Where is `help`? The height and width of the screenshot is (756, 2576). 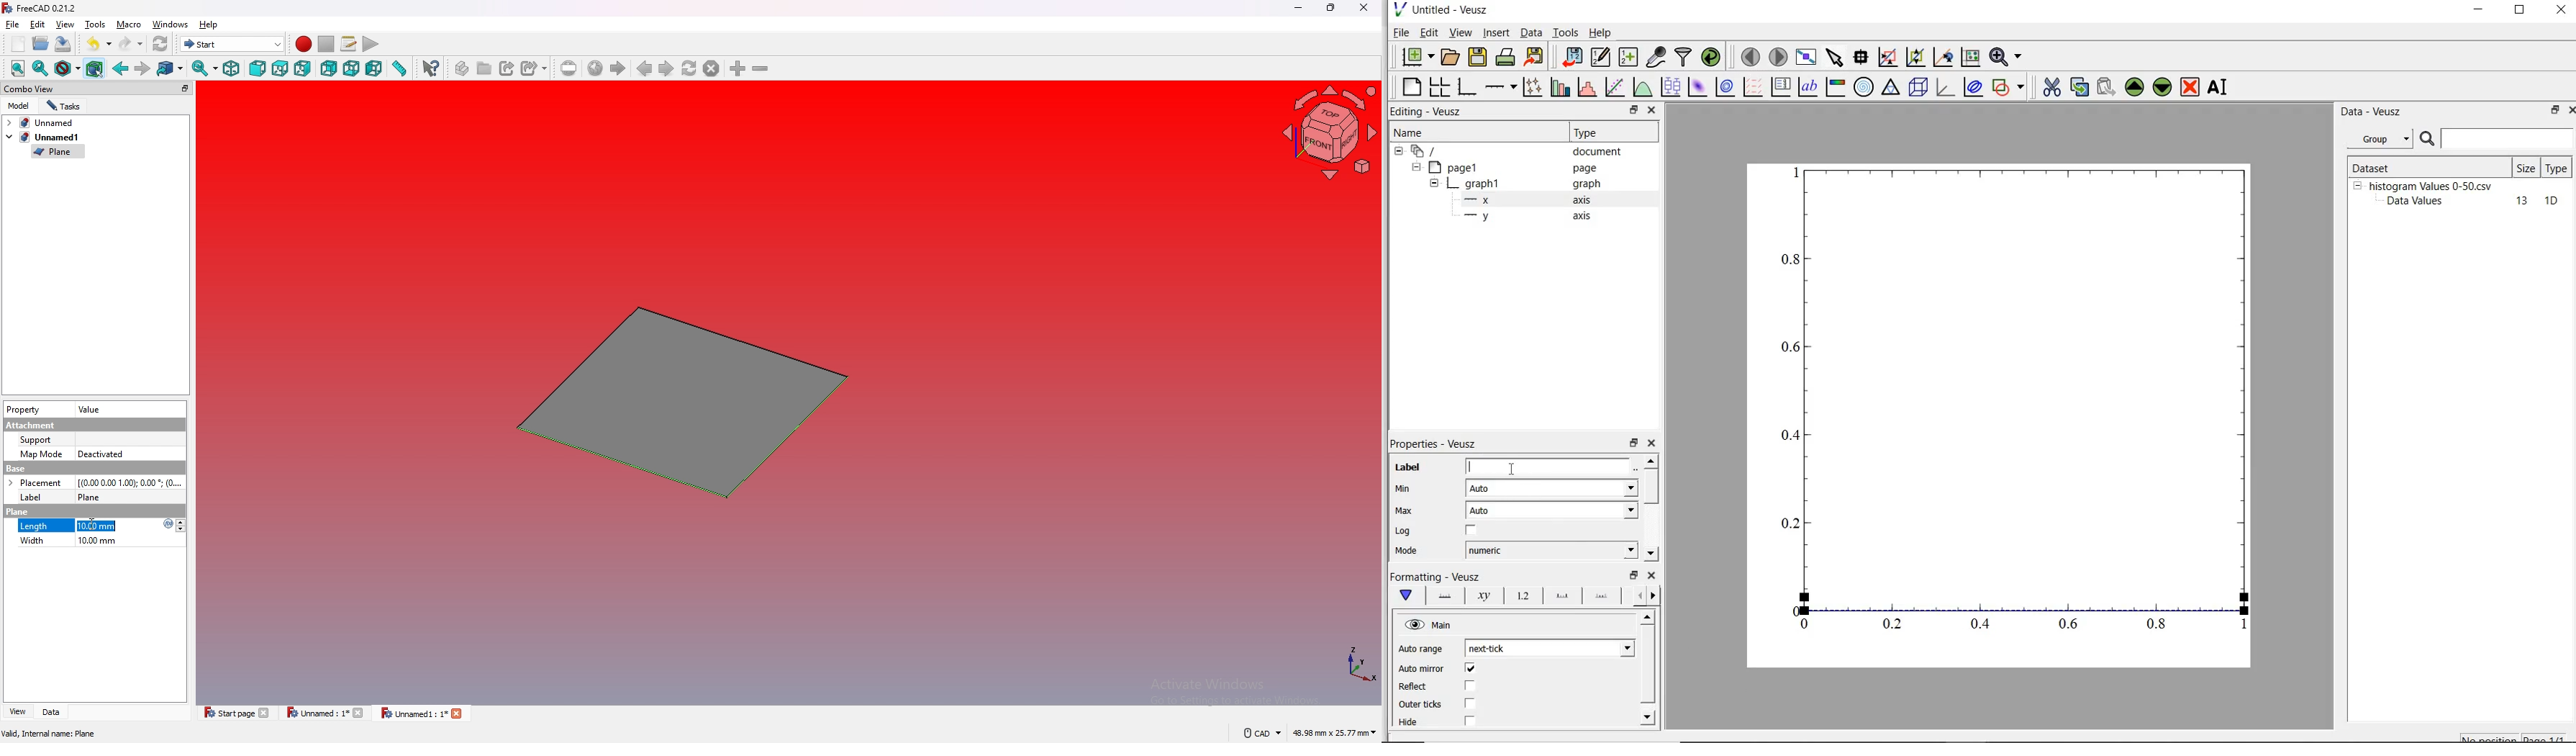
help is located at coordinates (209, 24).